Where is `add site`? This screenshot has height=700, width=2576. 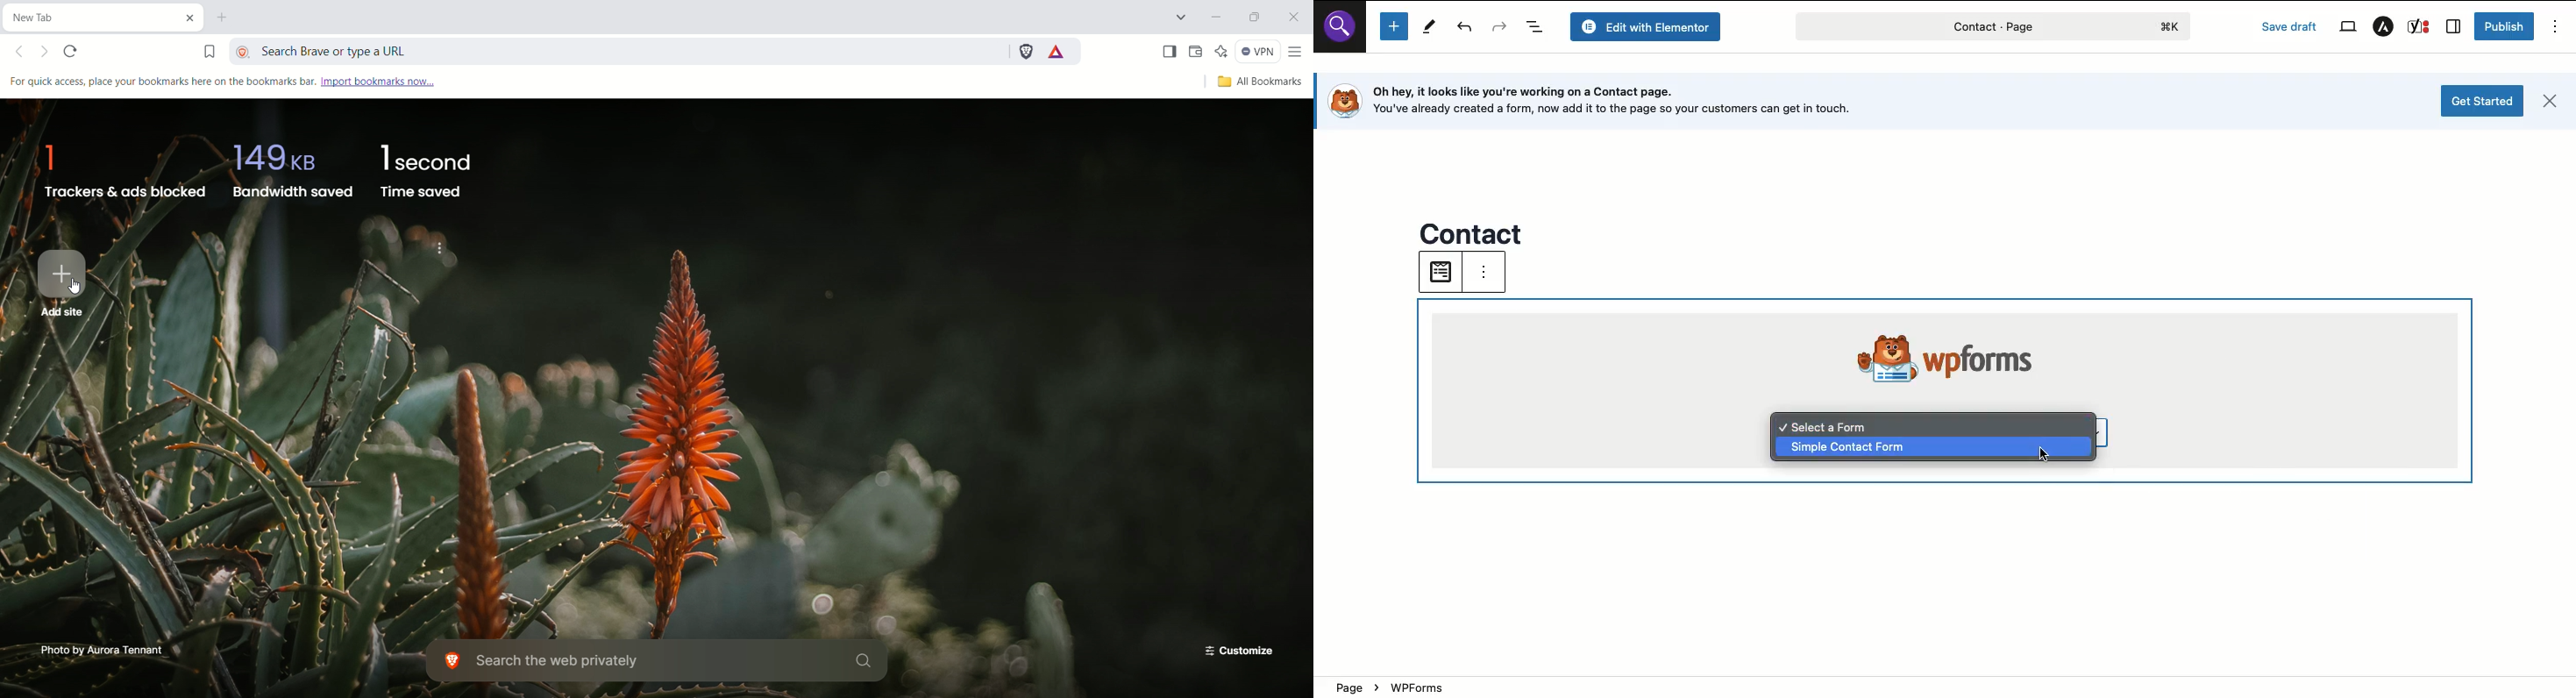 add site is located at coordinates (60, 283).